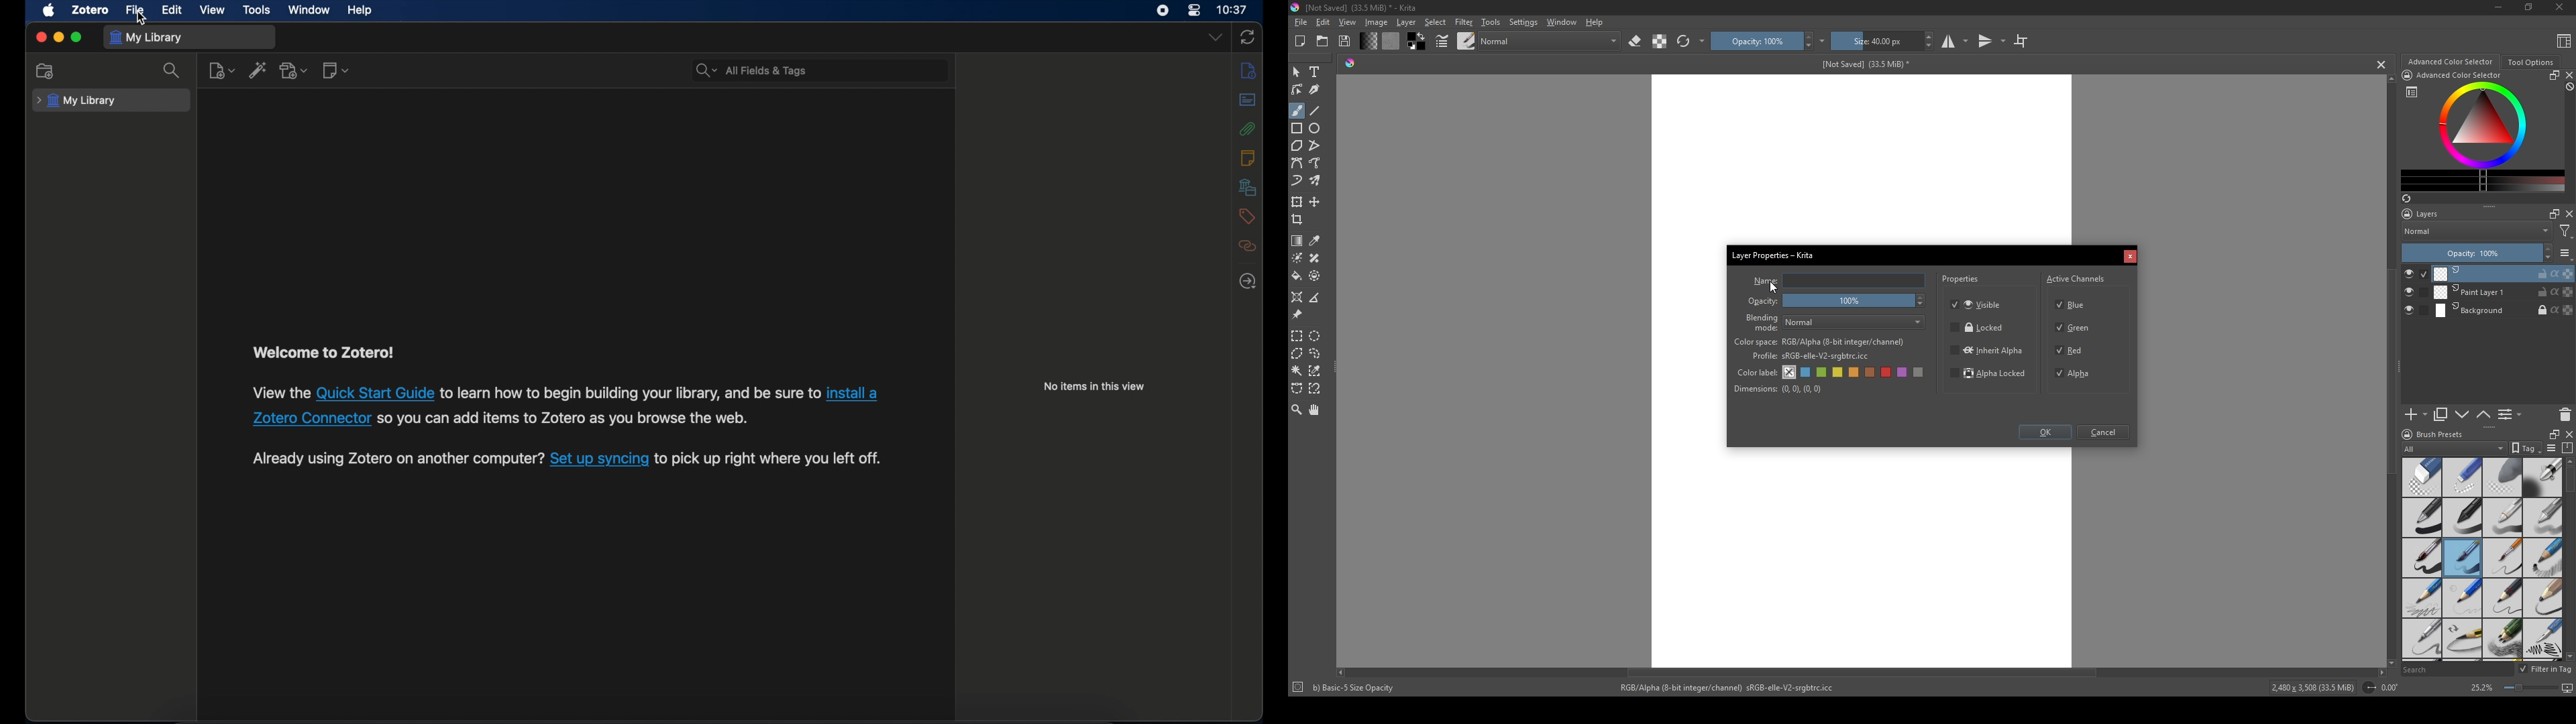 The height and width of the screenshot is (728, 2576). What do you see at coordinates (359, 11) in the screenshot?
I see `help` at bounding box center [359, 11].